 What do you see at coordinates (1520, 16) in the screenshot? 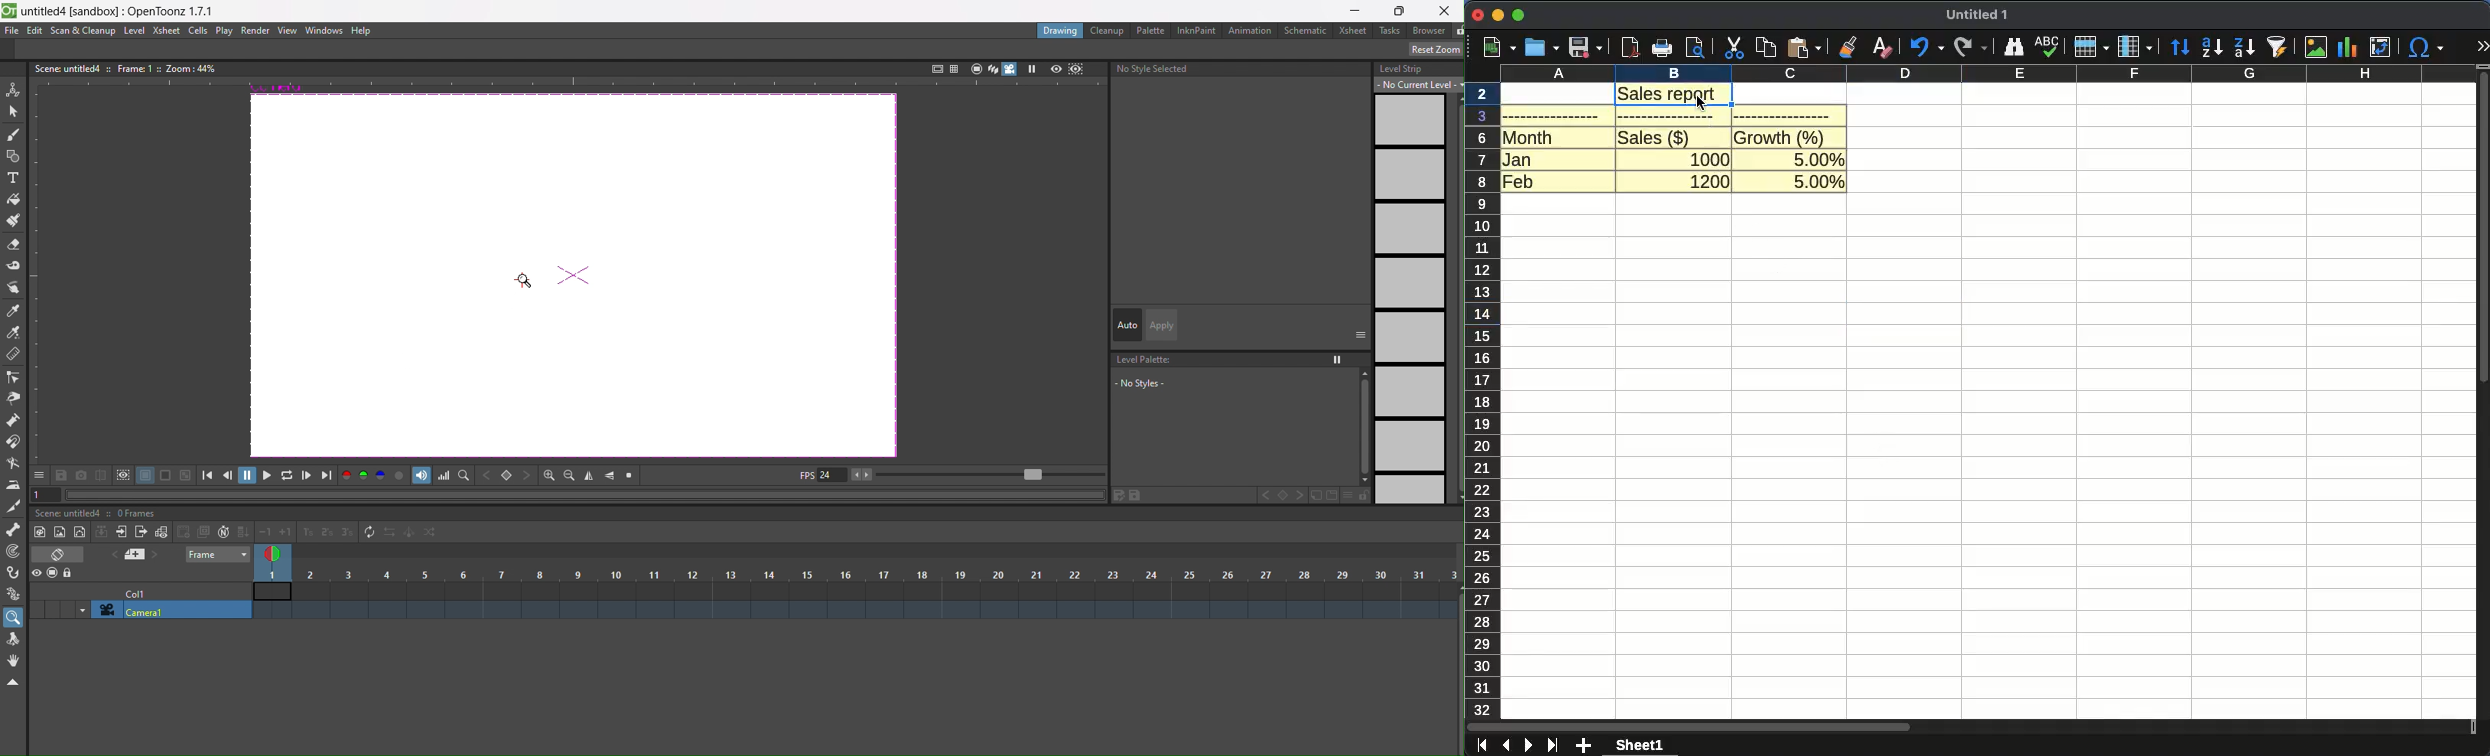
I see `maximize` at bounding box center [1520, 16].